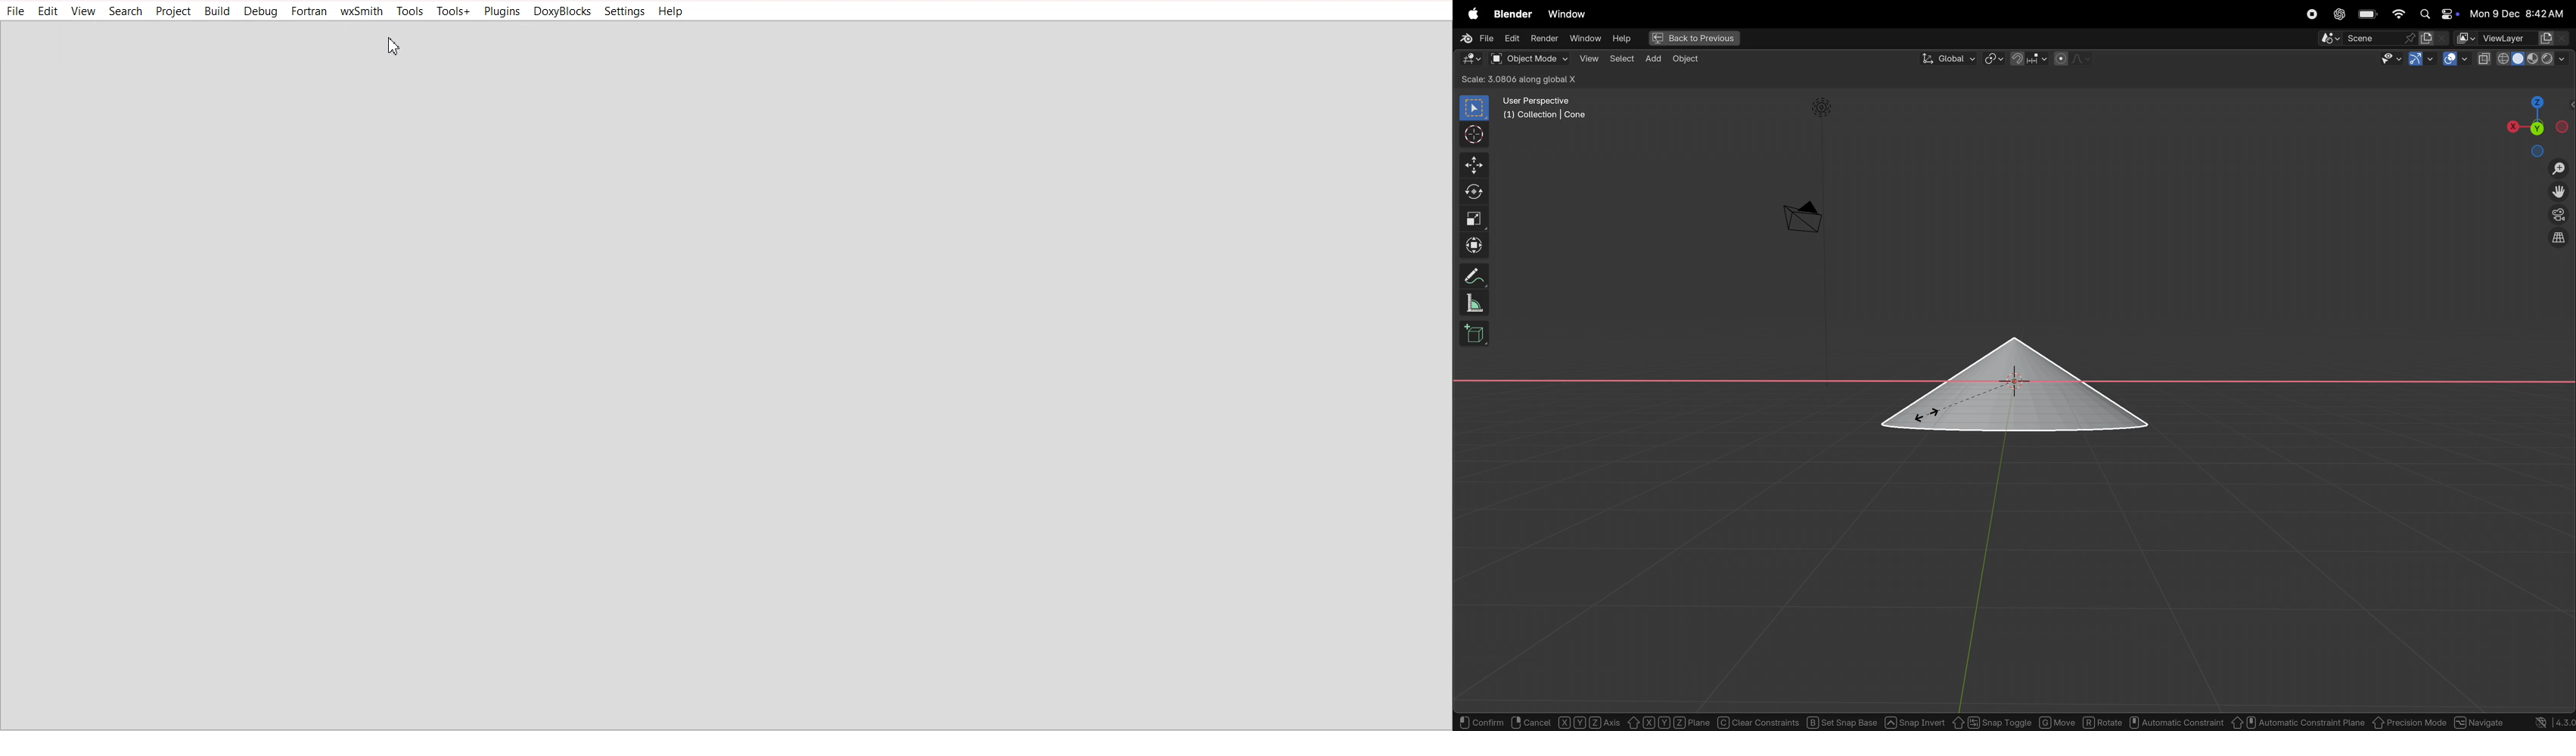  Describe the element at coordinates (1540, 80) in the screenshot. I see `mode` at that location.